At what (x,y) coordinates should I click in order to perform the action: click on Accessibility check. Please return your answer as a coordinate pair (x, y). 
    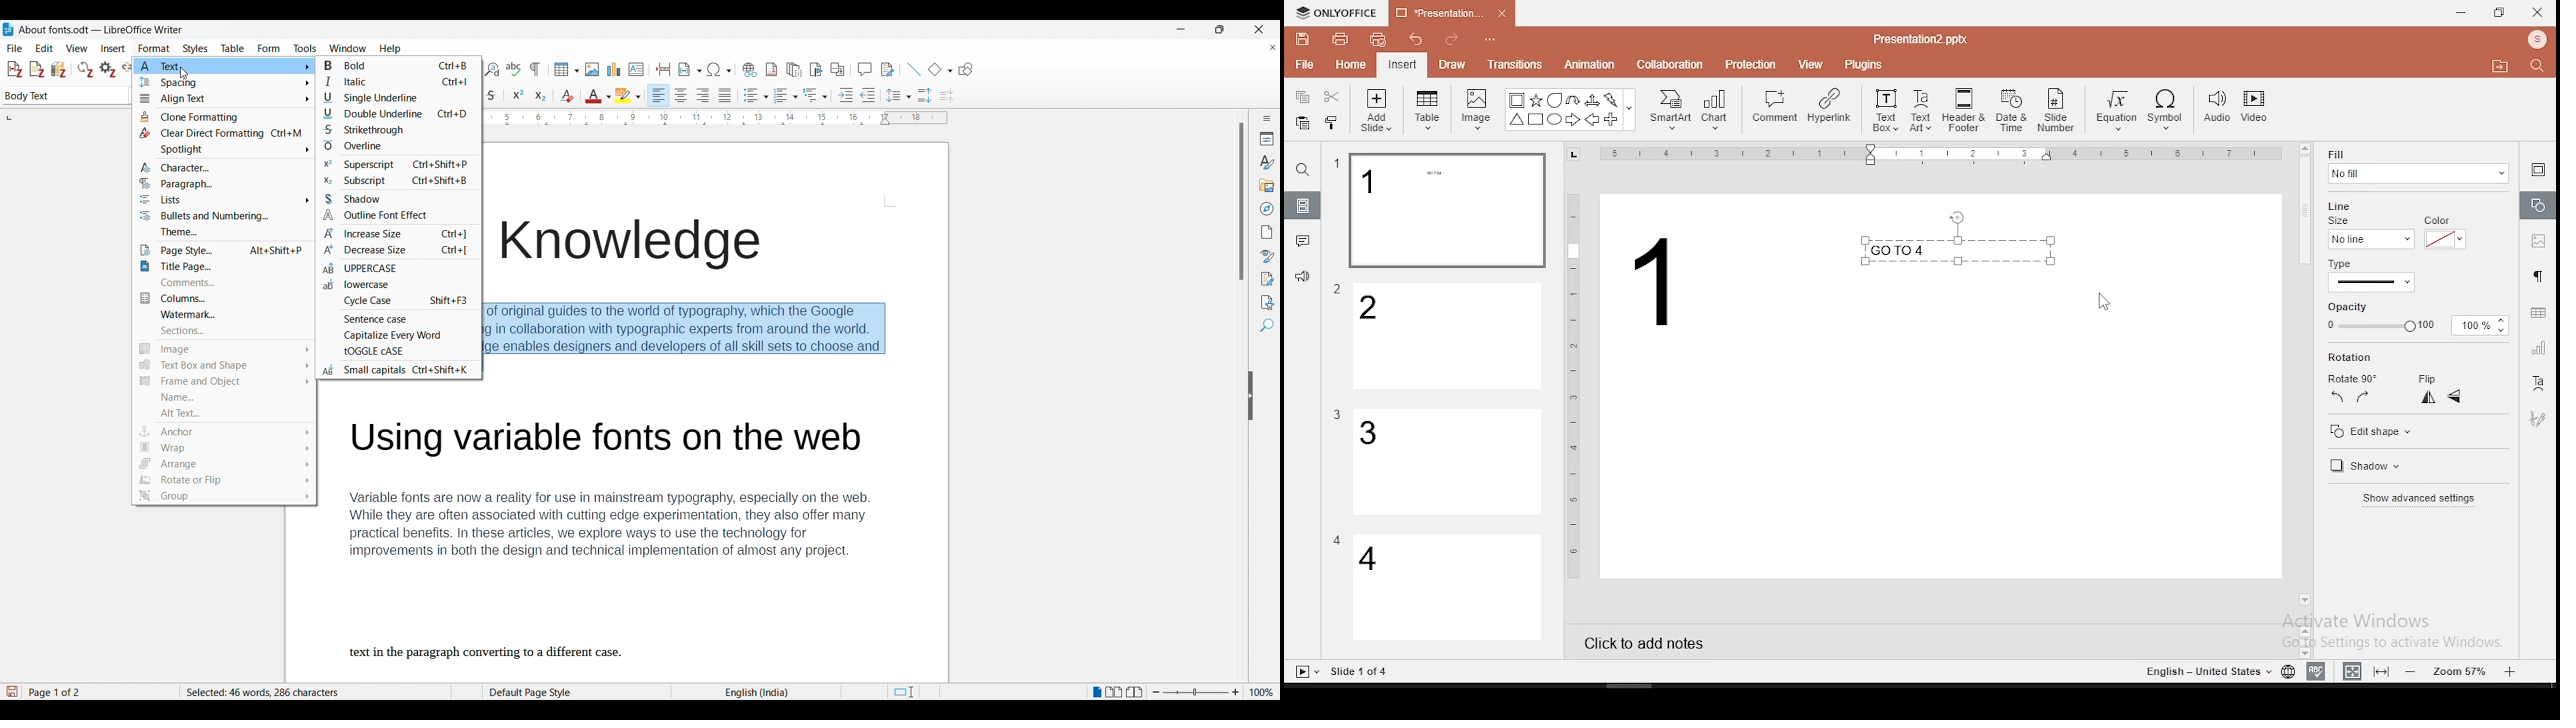
    Looking at the image, I should click on (1267, 303).